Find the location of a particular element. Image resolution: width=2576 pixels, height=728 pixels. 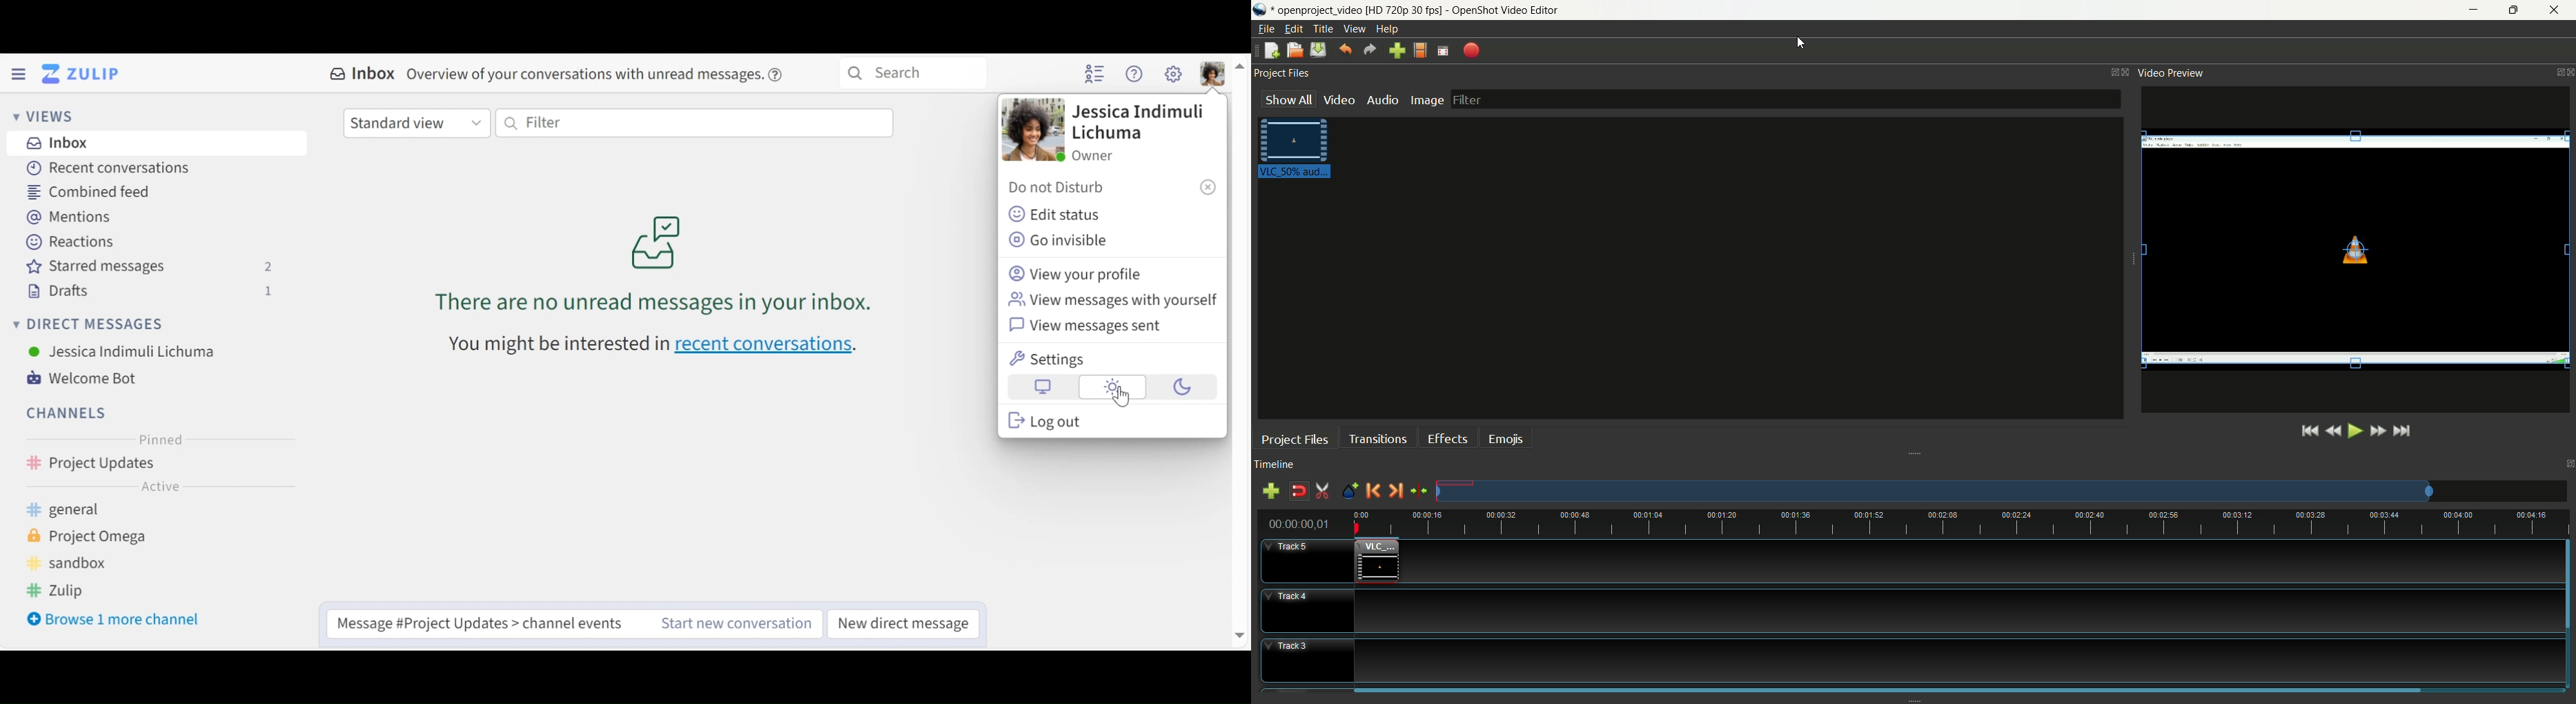

minimize is located at coordinates (2472, 10).